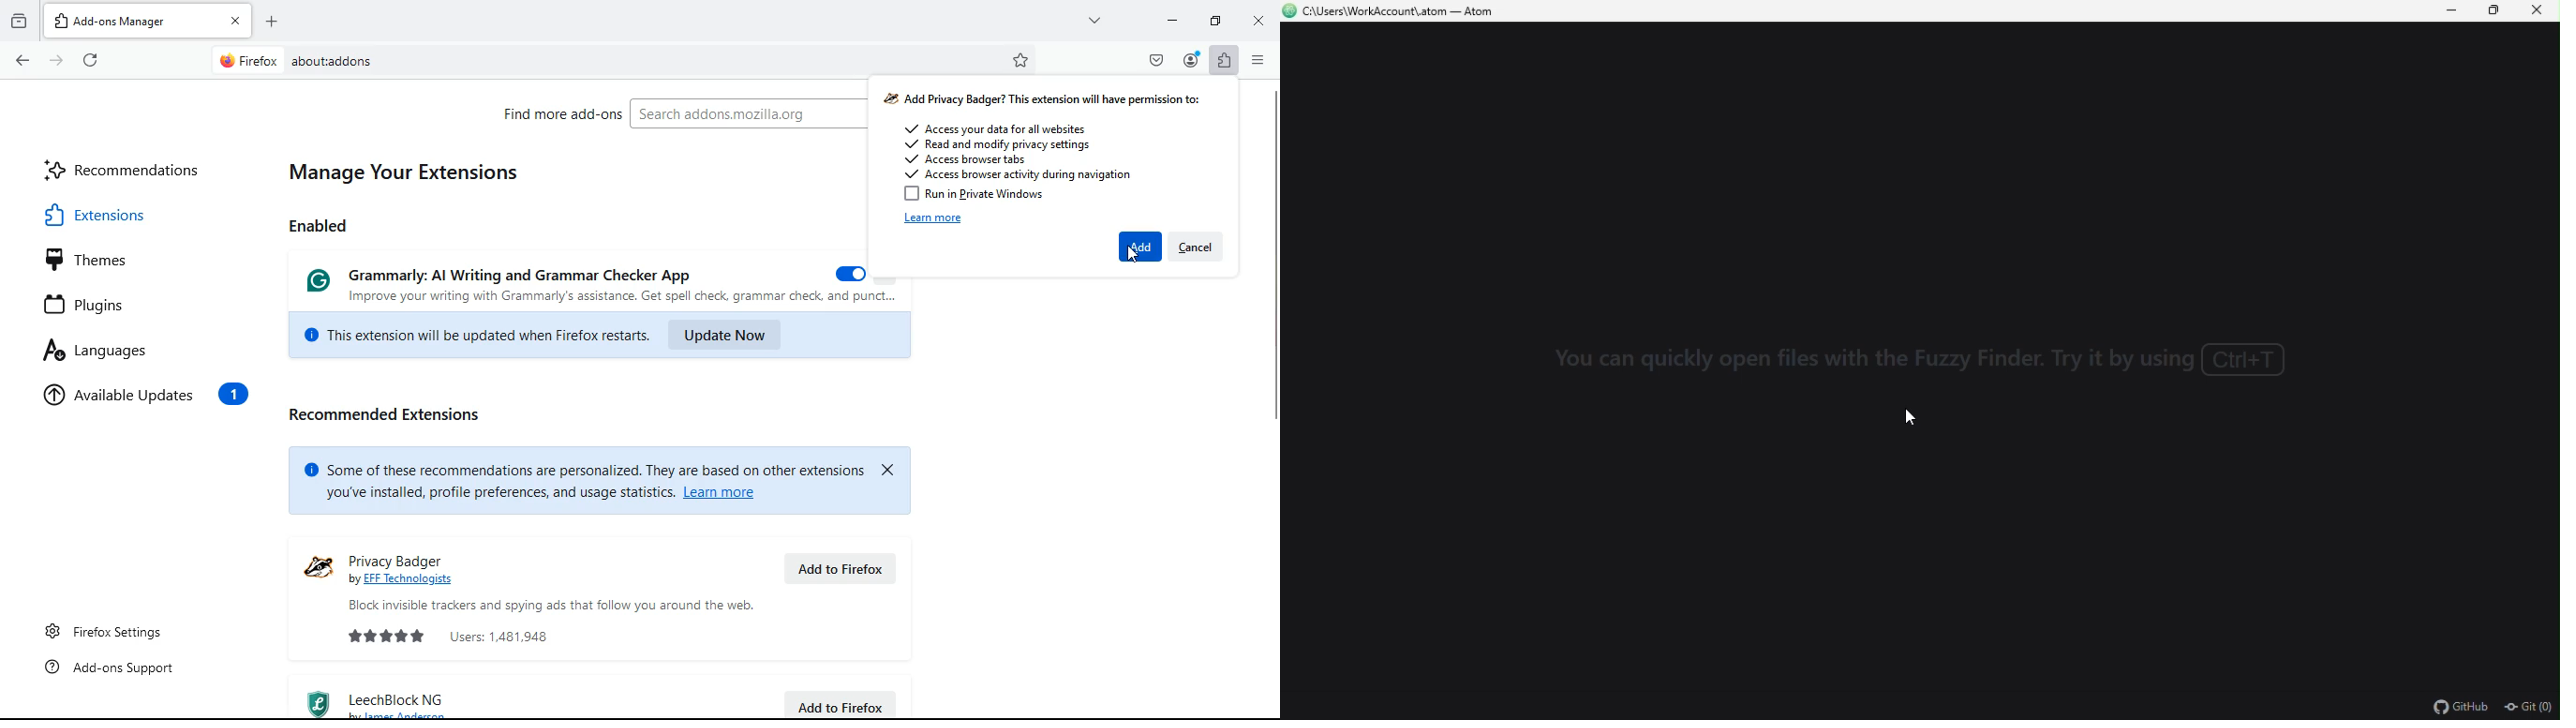  Describe the element at coordinates (623, 299) in the screenshot. I see `Improve your writing with Grammarly's assistance. Get spell check, grammar check, and punct...` at that location.